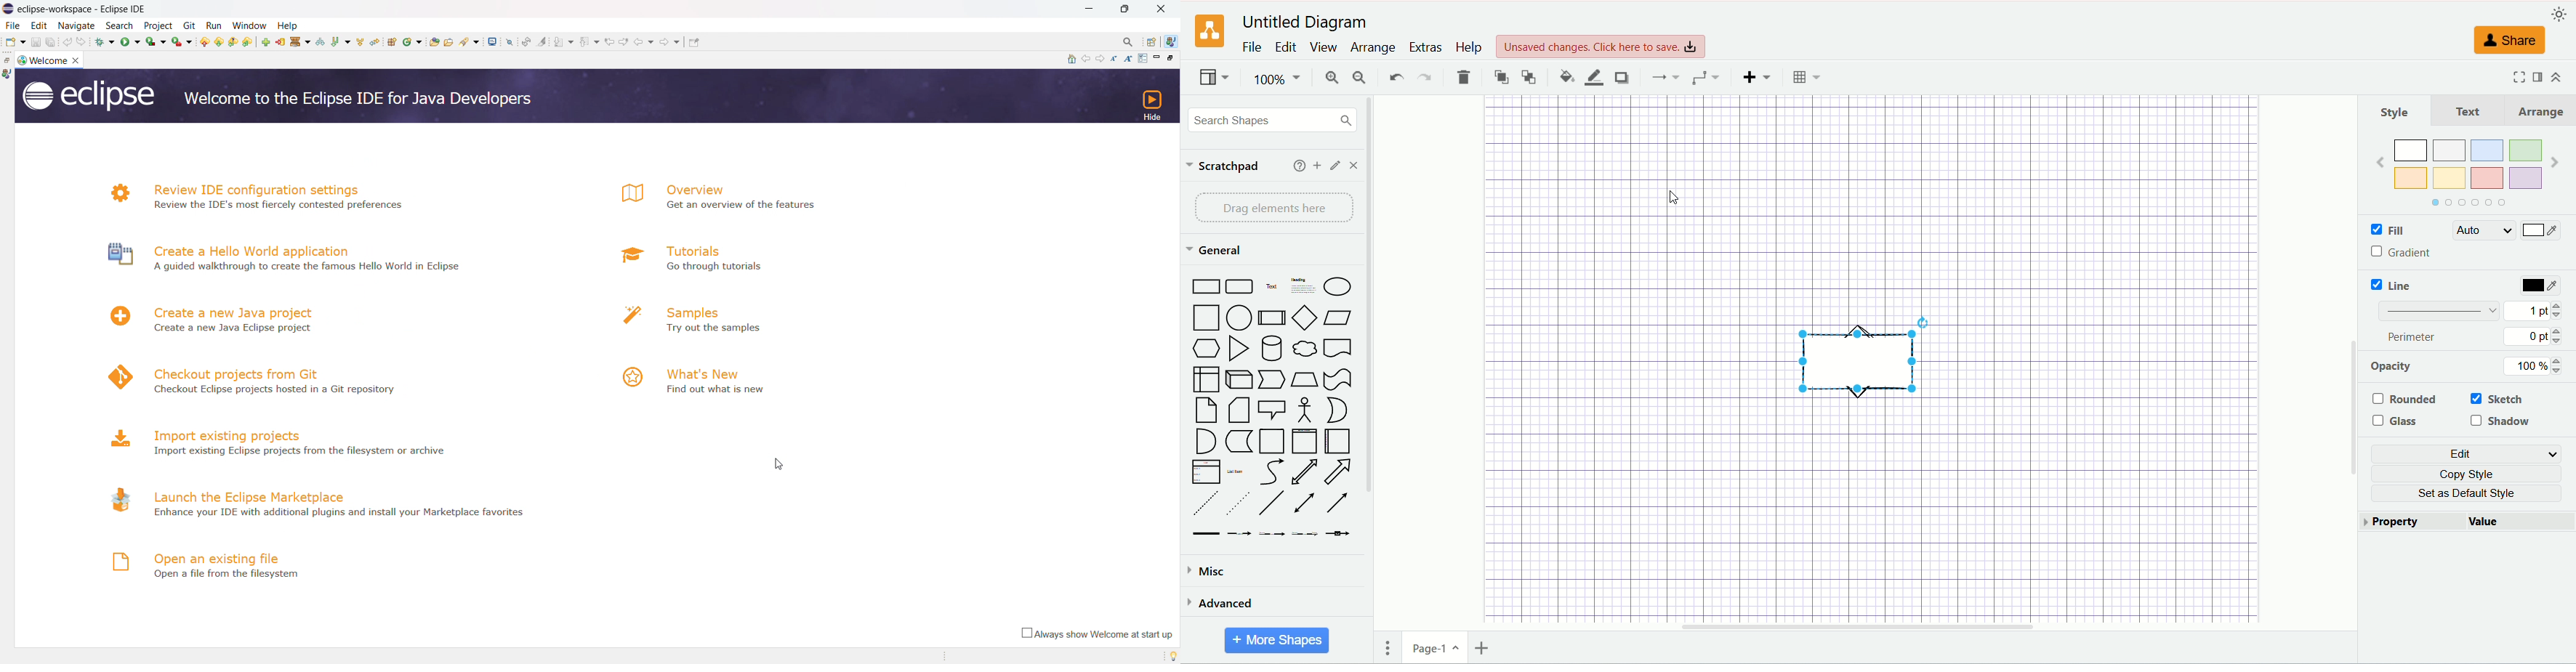 This screenshot has height=672, width=2576. I want to click on opacity, so click(2401, 365).